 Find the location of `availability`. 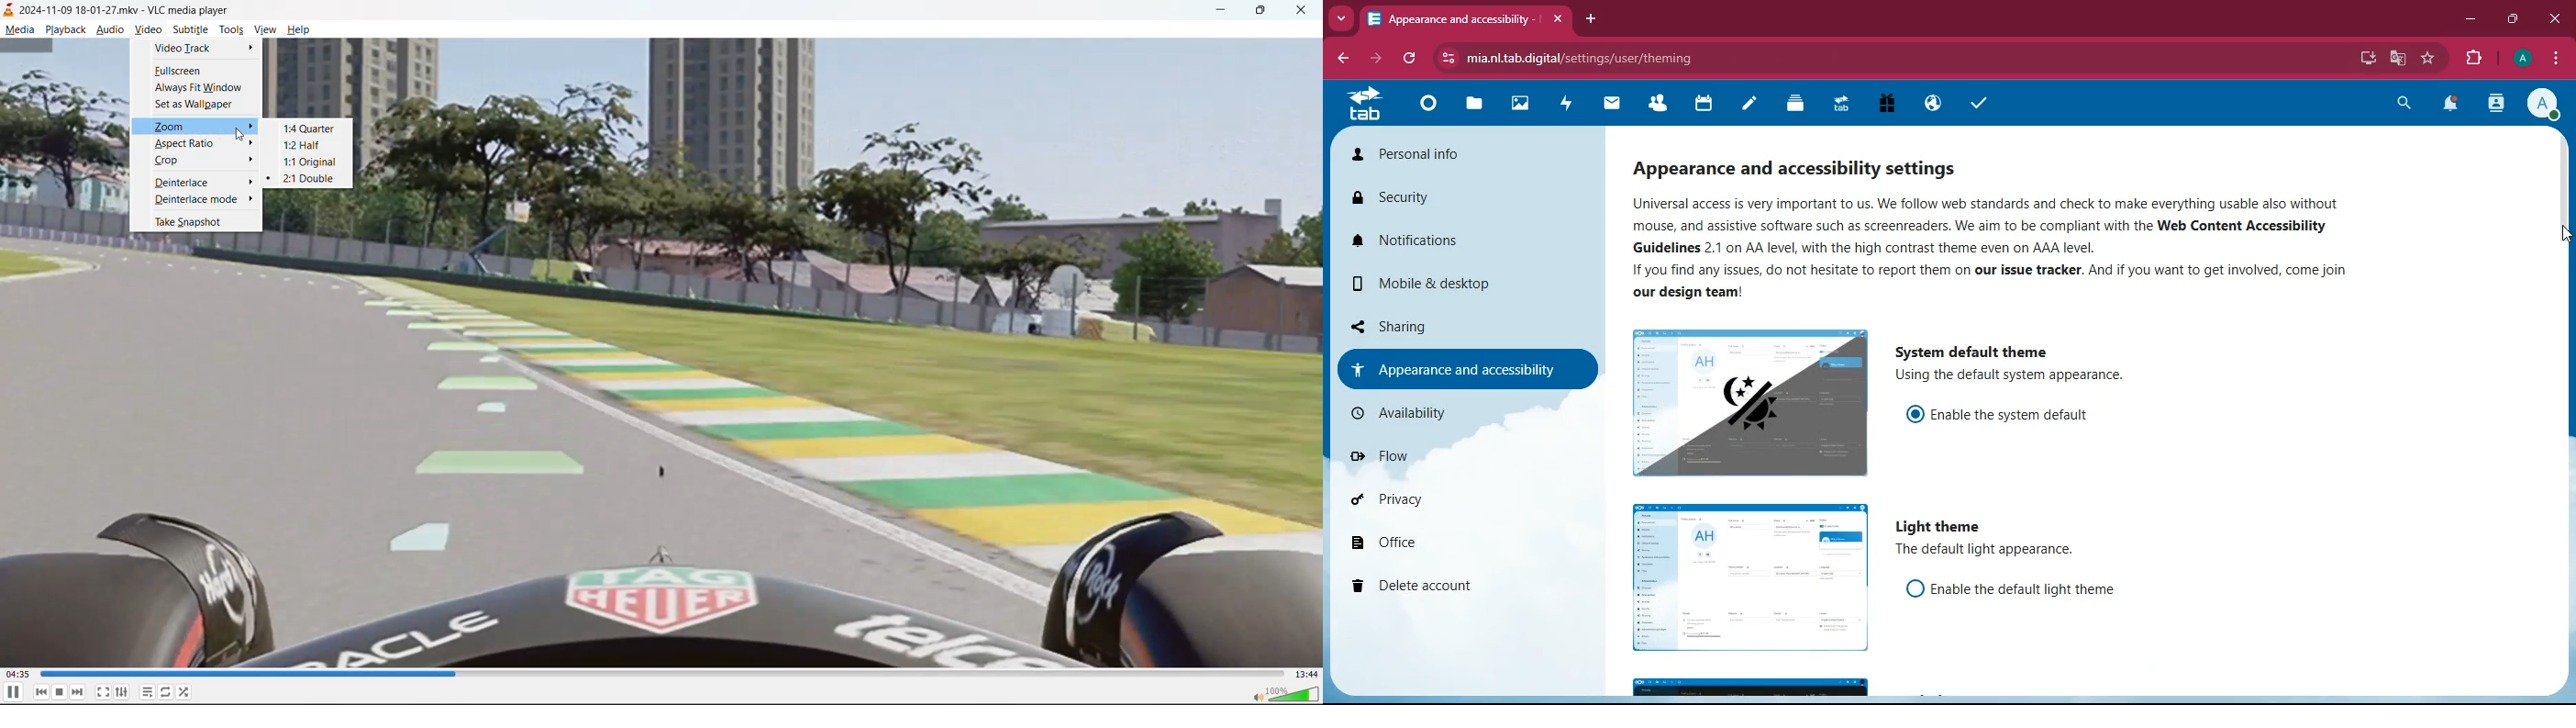

availability is located at coordinates (1449, 419).